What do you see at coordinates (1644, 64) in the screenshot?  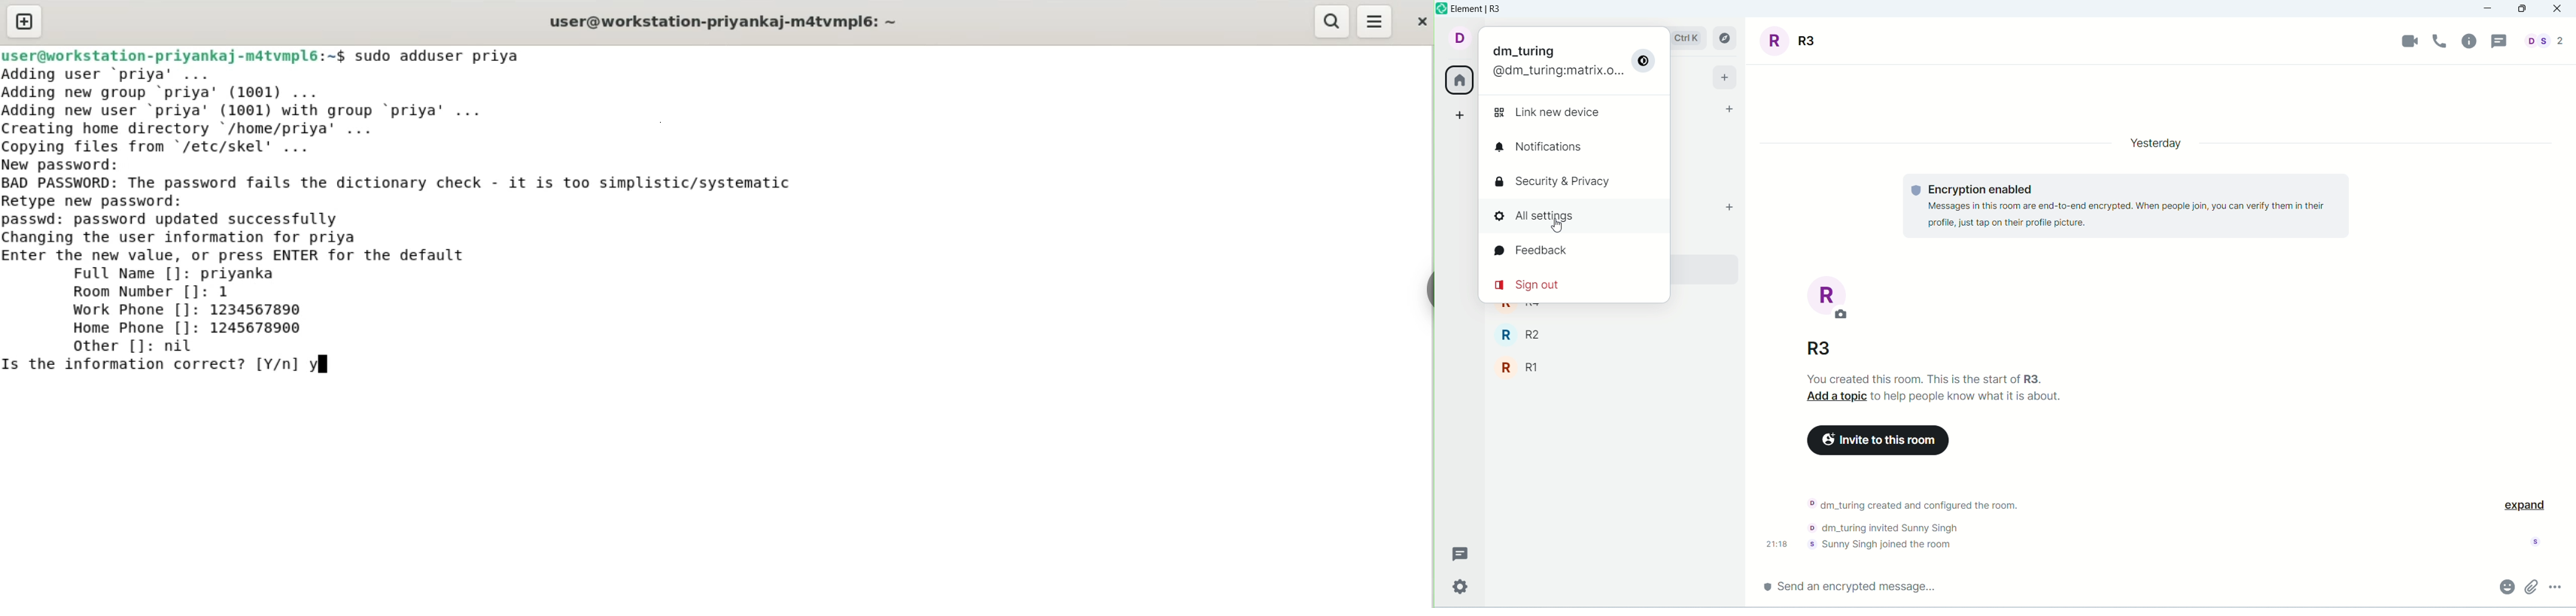 I see `mode` at bounding box center [1644, 64].